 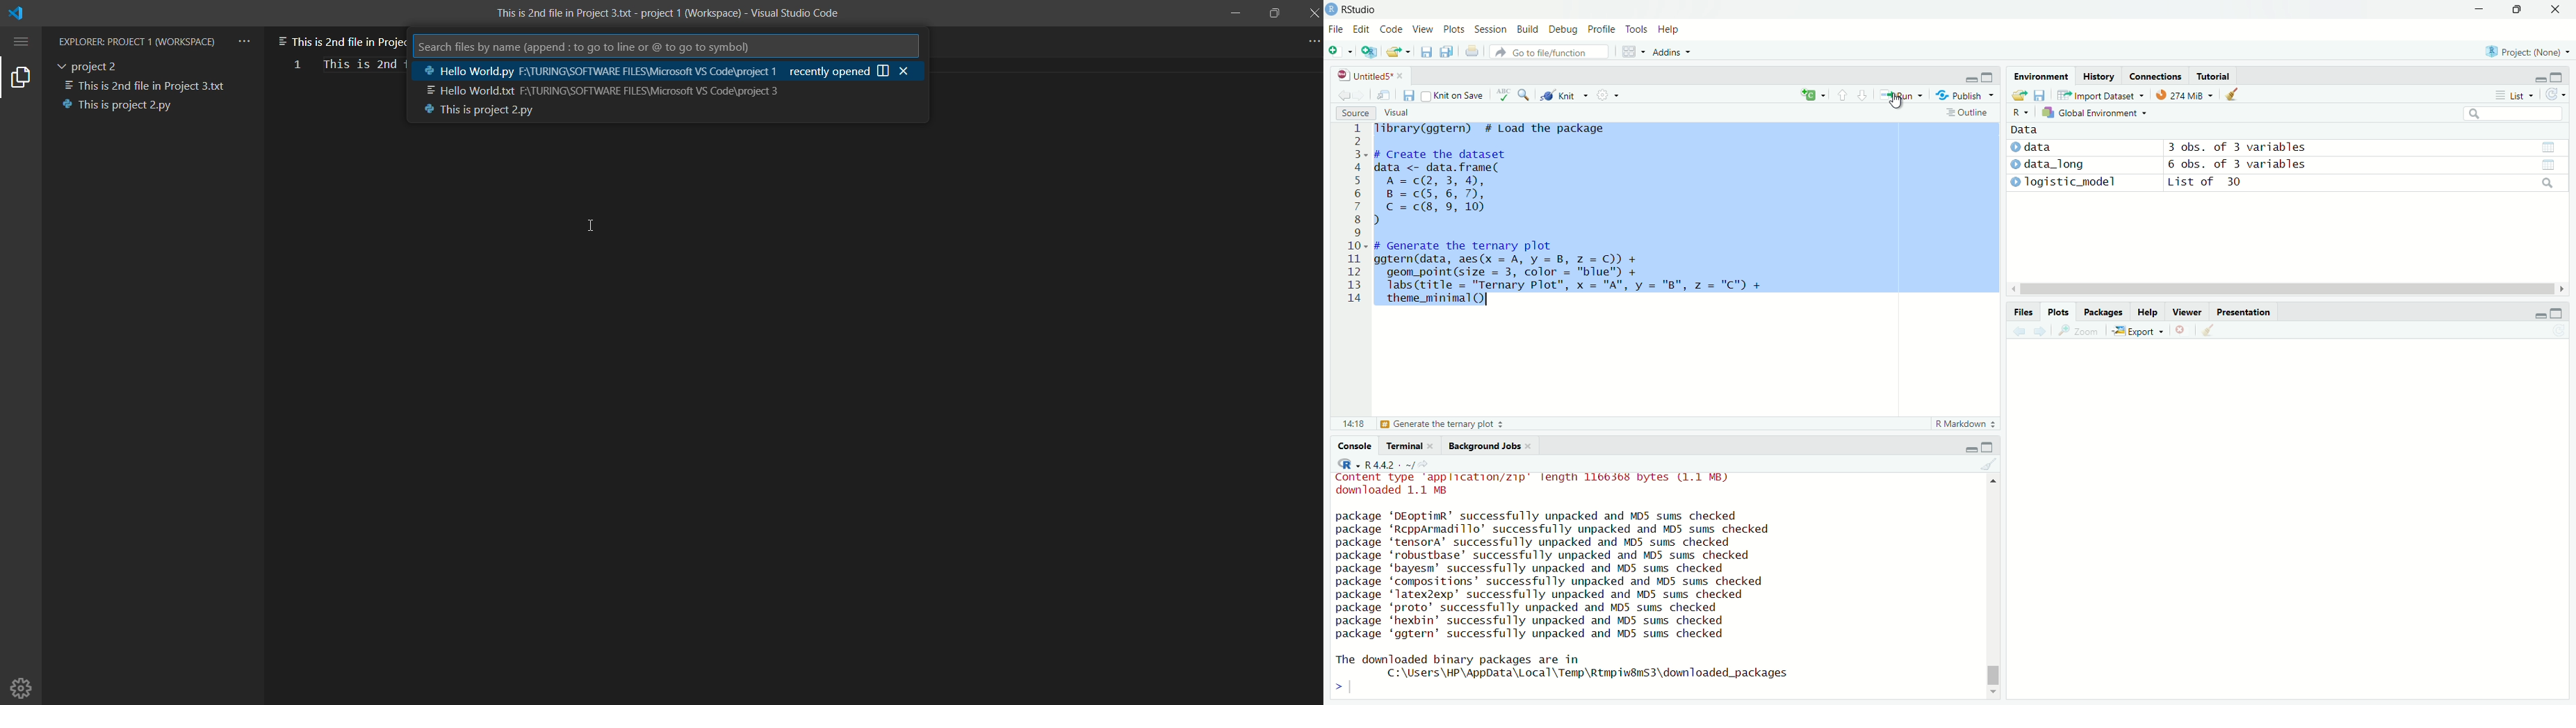 I want to click on refresh, so click(x=2556, y=97).